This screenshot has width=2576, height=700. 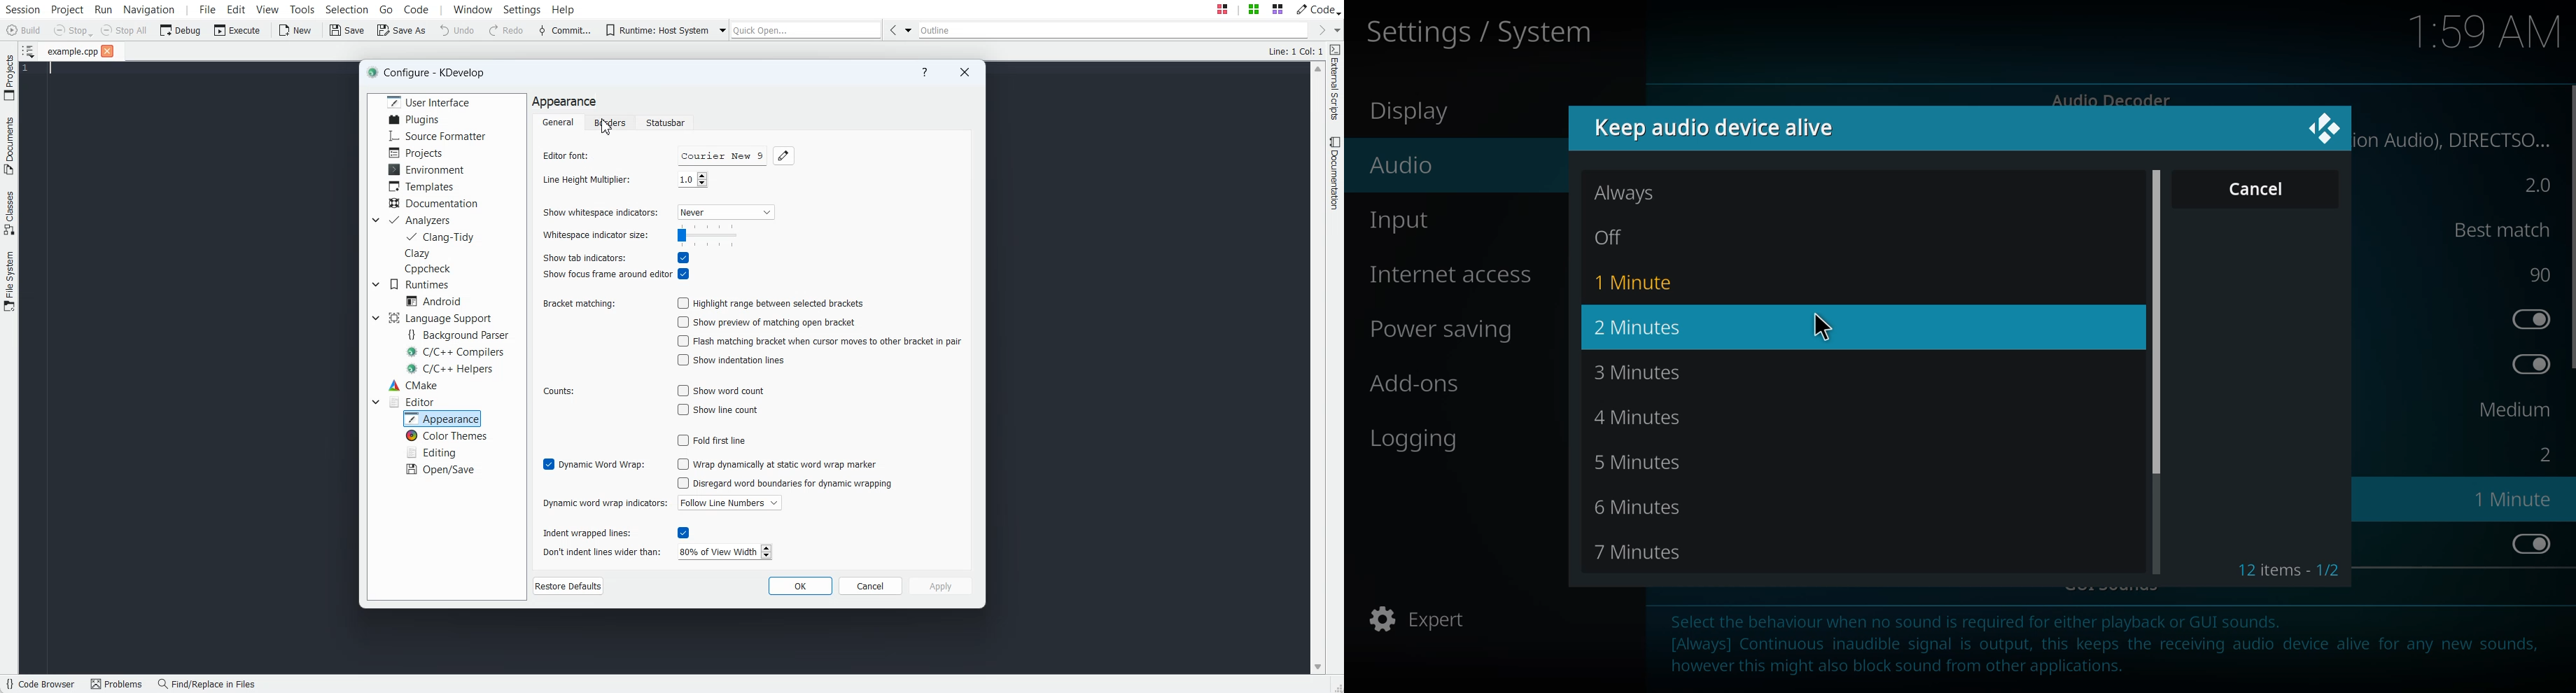 I want to click on 3 min, so click(x=1646, y=374).